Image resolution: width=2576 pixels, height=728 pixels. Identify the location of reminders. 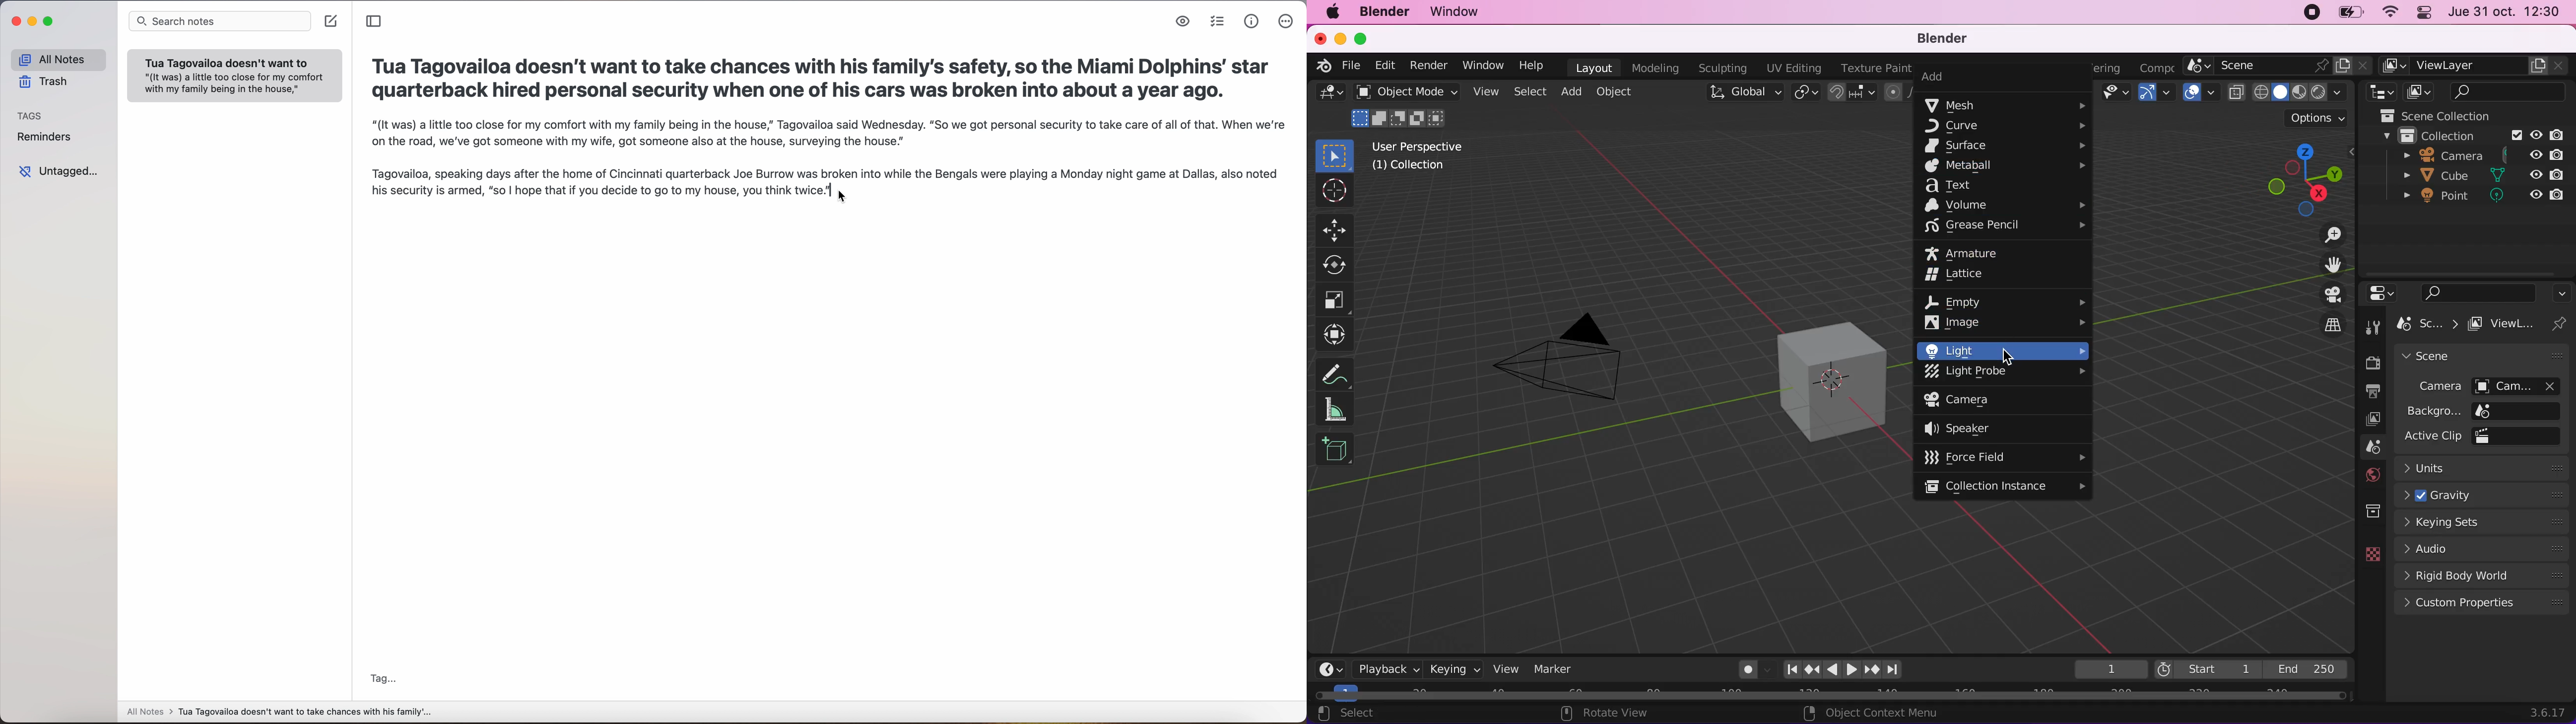
(46, 137).